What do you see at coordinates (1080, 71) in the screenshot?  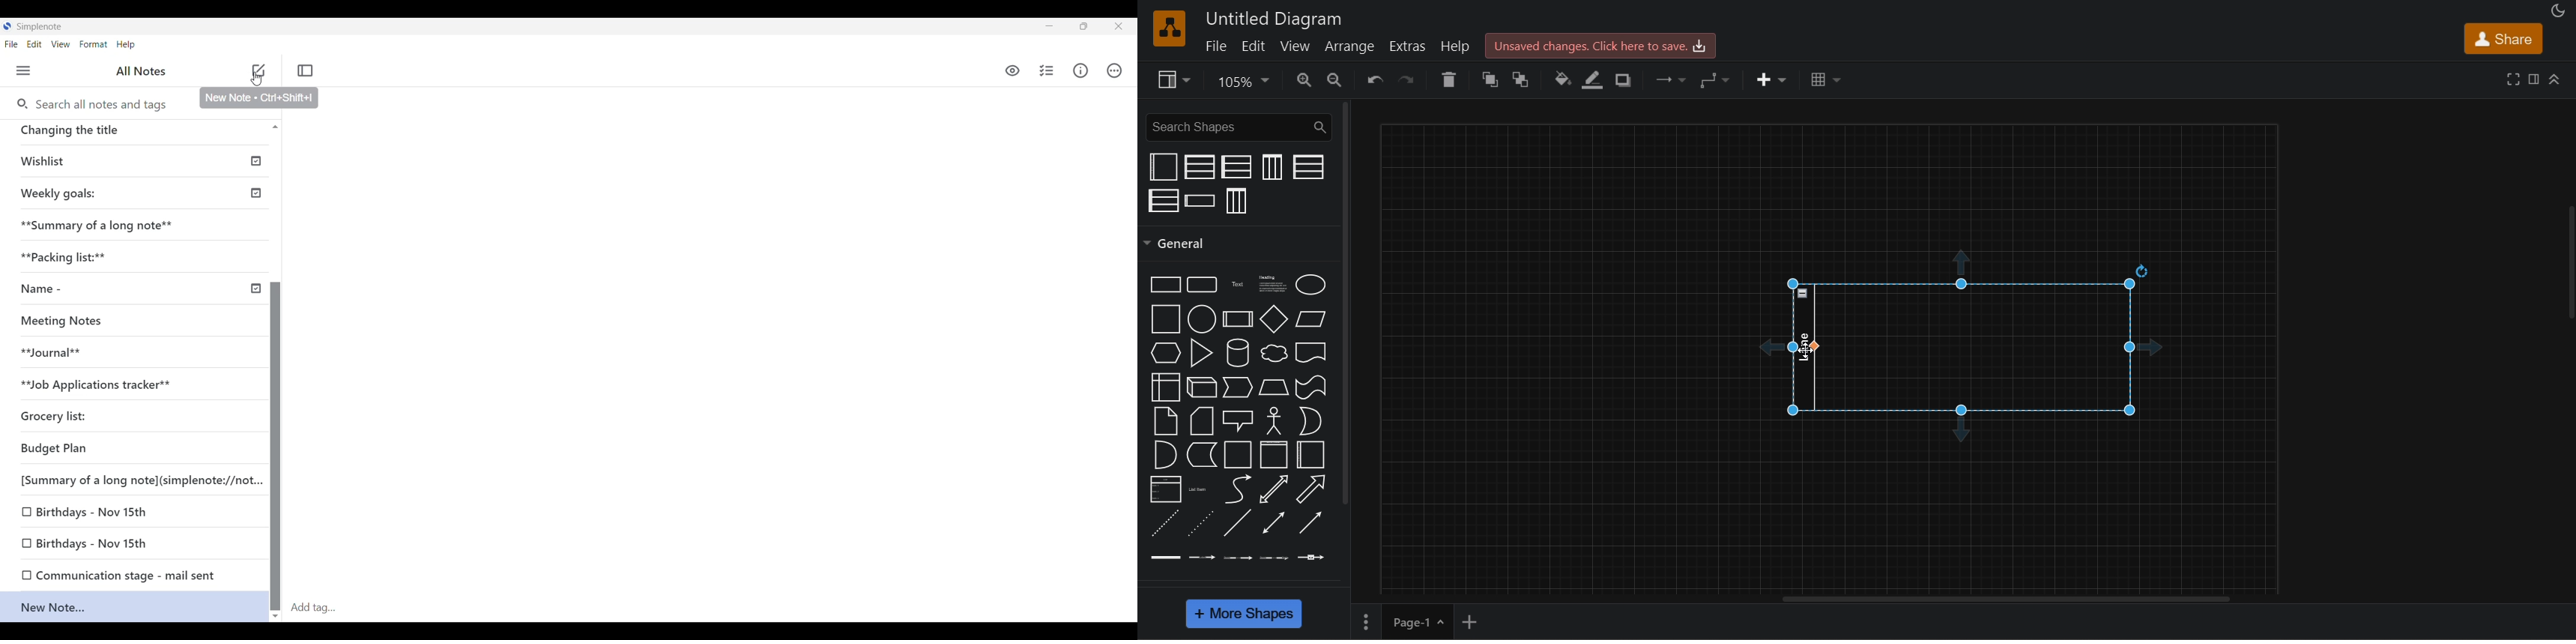 I see `Info` at bounding box center [1080, 71].